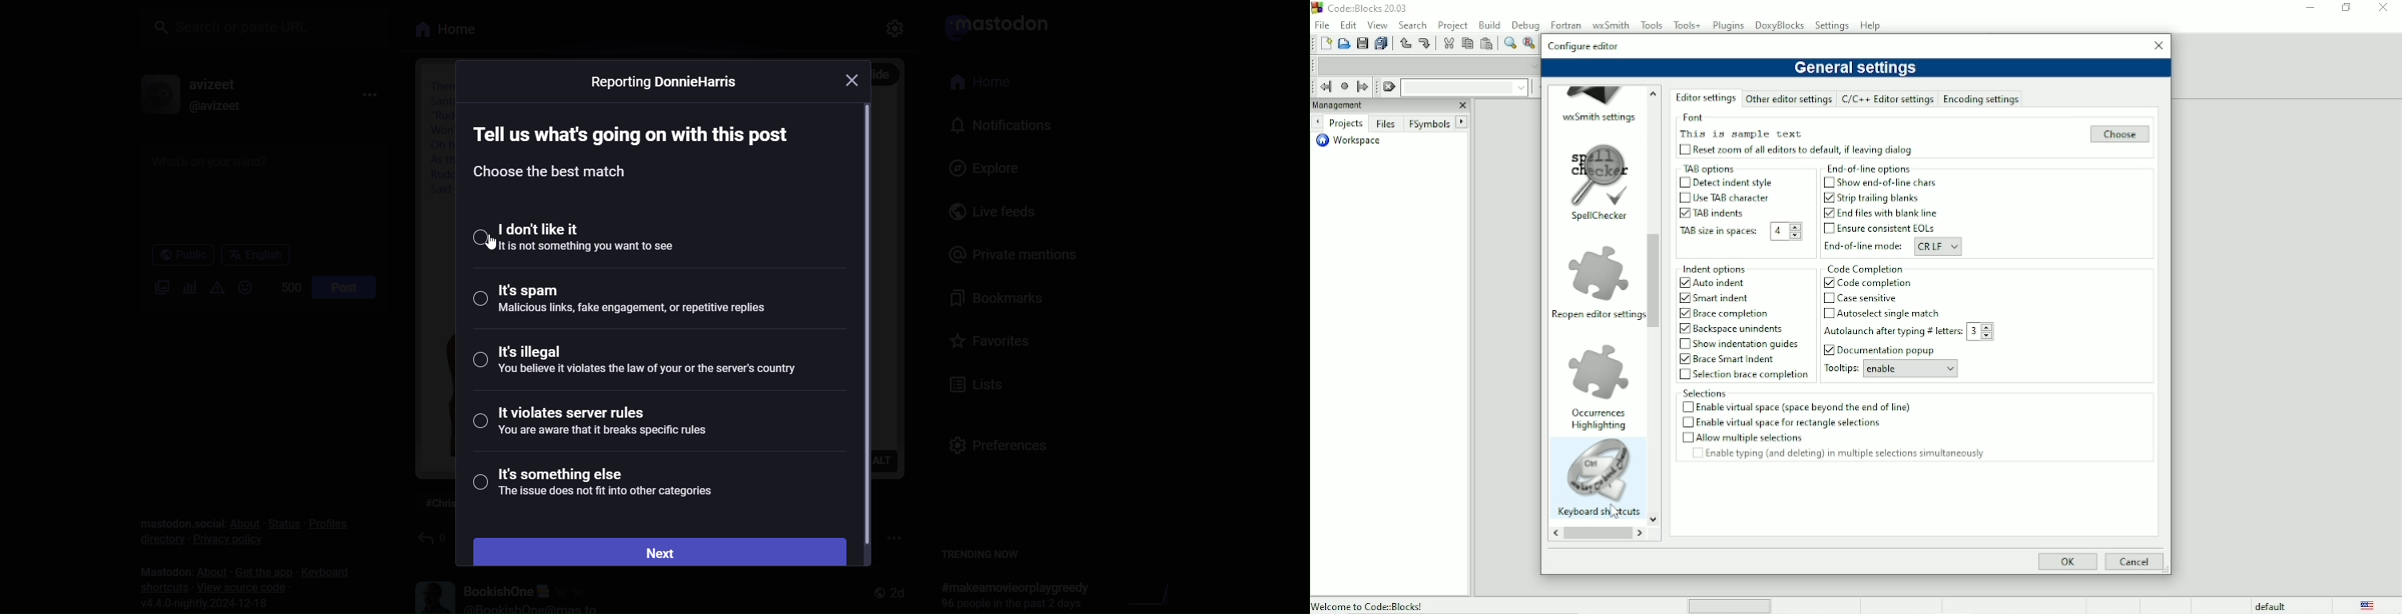 The width and height of the screenshot is (2408, 616). I want to click on , so click(1682, 344).